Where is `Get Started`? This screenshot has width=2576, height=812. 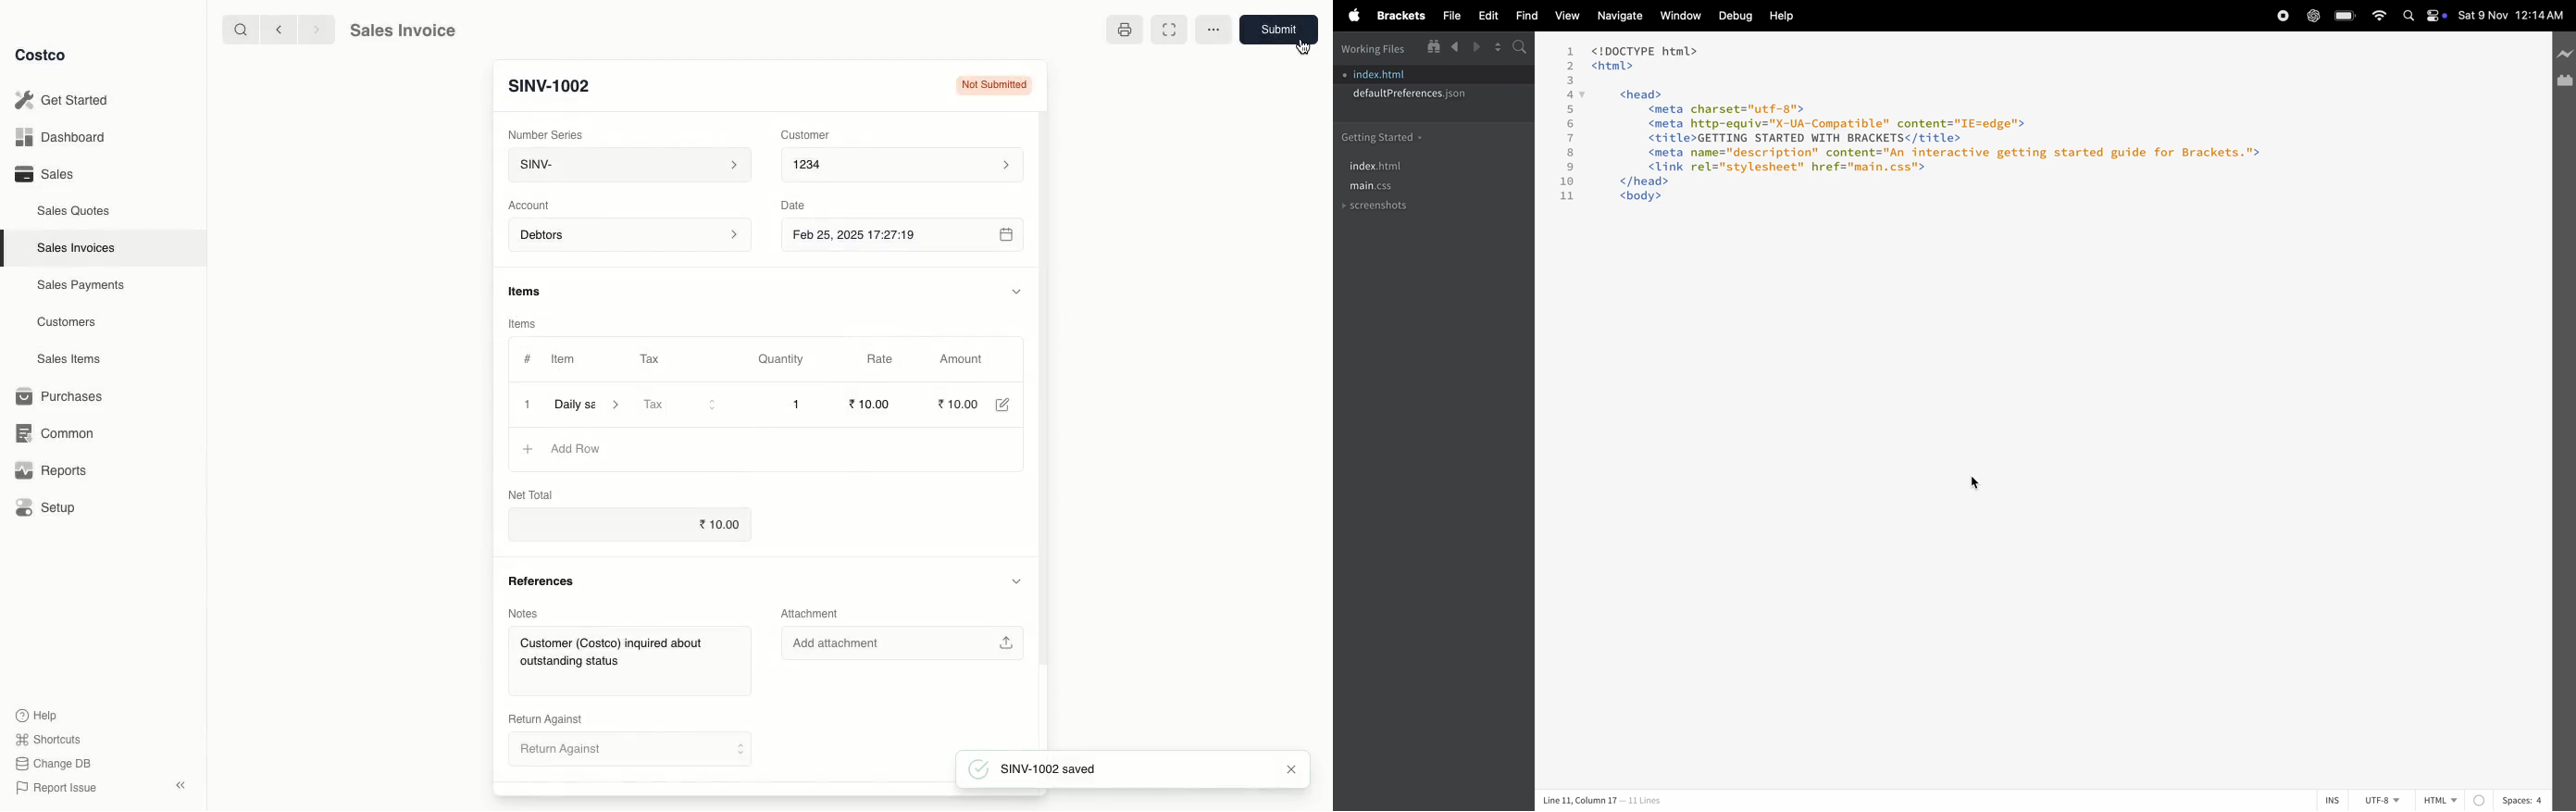
Get Started is located at coordinates (68, 99).